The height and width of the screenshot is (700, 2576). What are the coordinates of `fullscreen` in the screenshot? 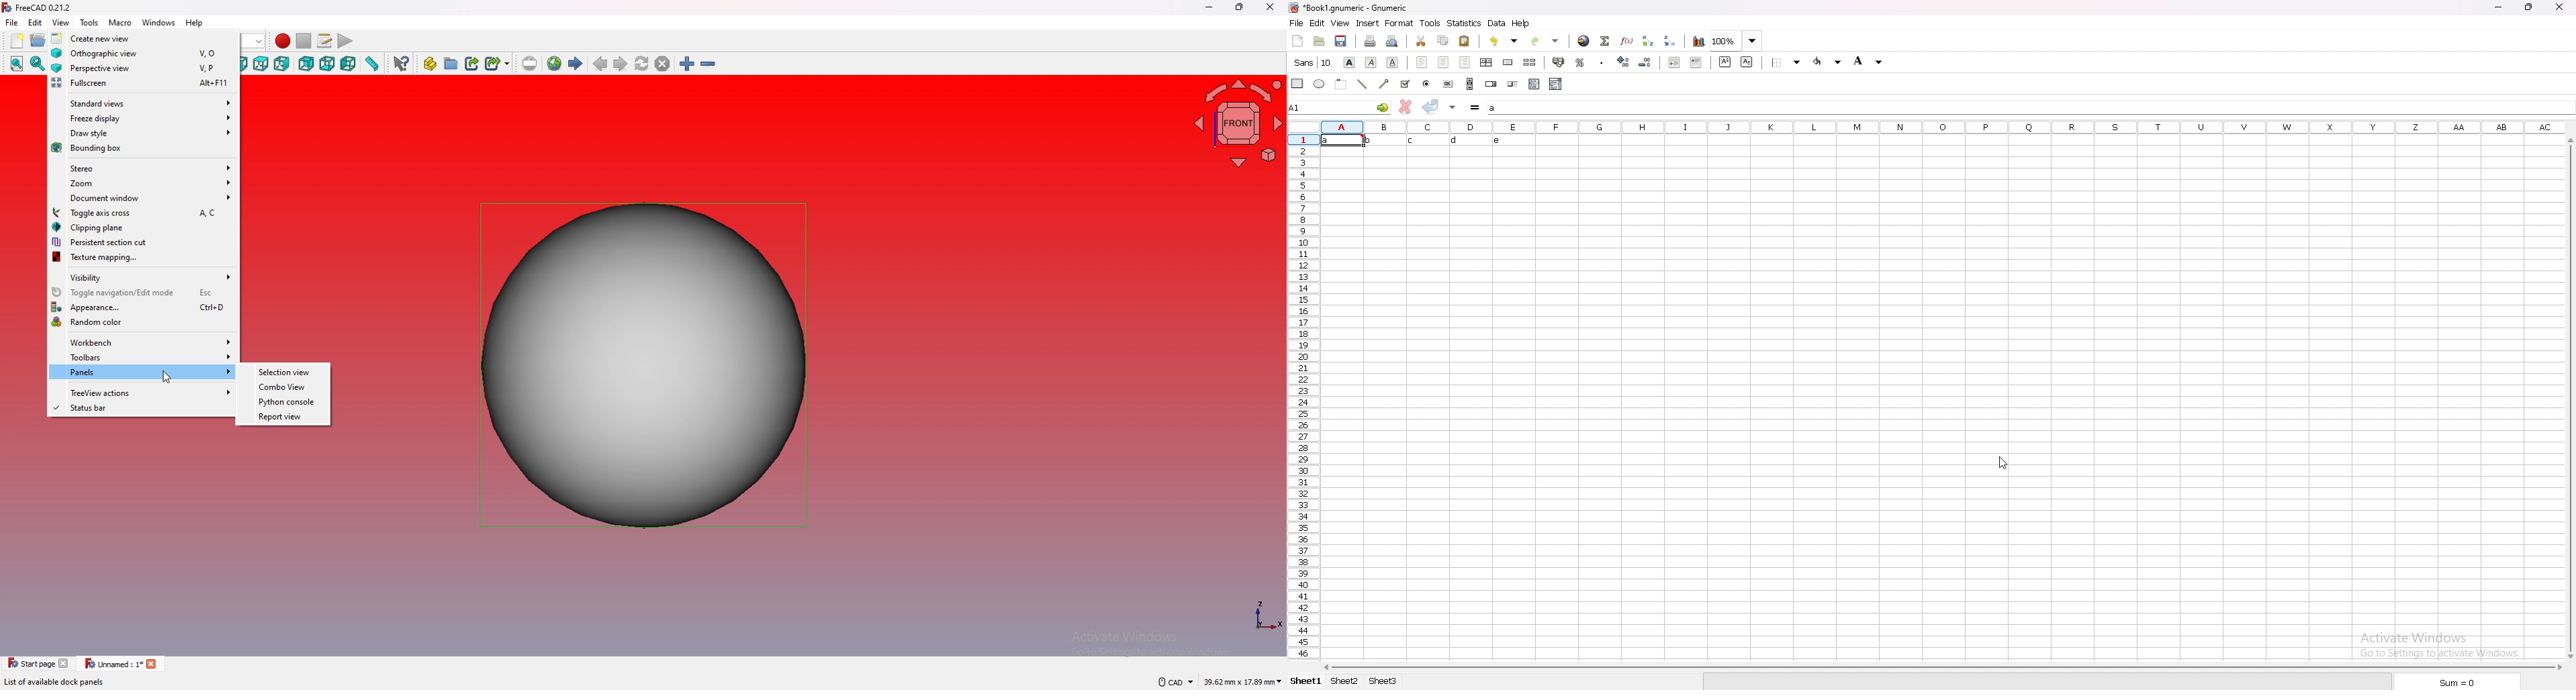 It's located at (142, 84).